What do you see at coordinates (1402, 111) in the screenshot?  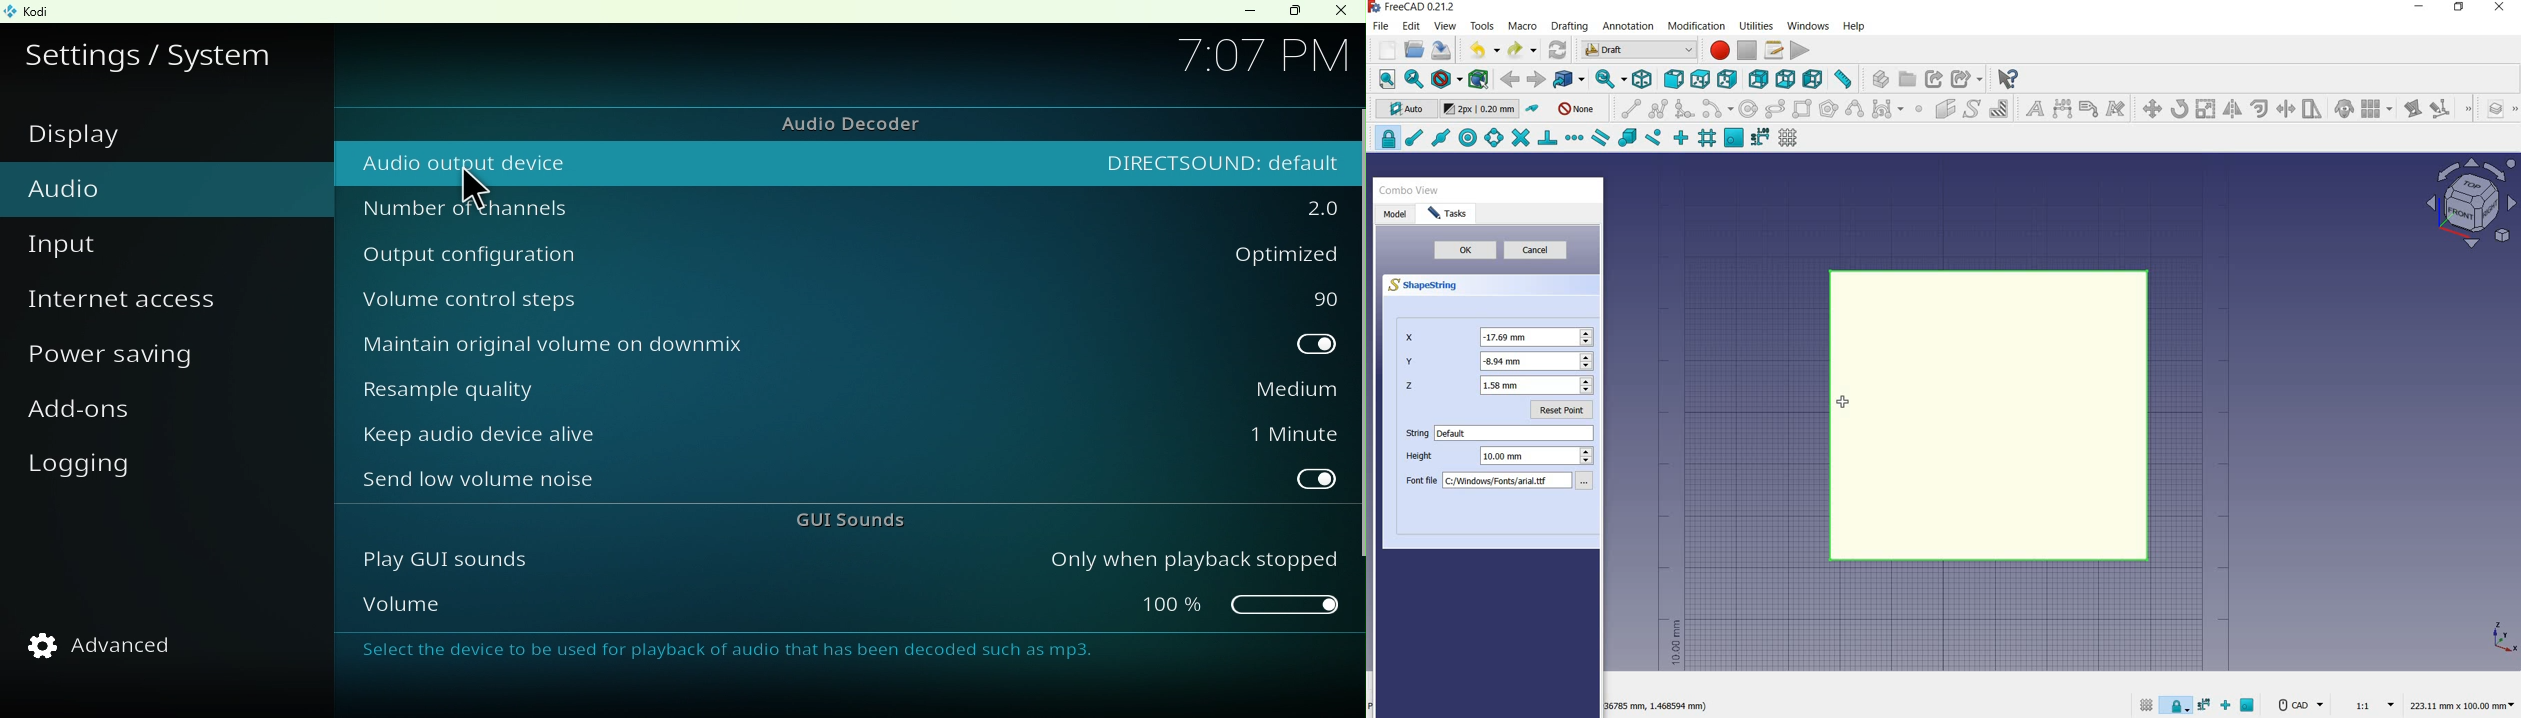 I see `current working plane: auto` at bounding box center [1402, 111].